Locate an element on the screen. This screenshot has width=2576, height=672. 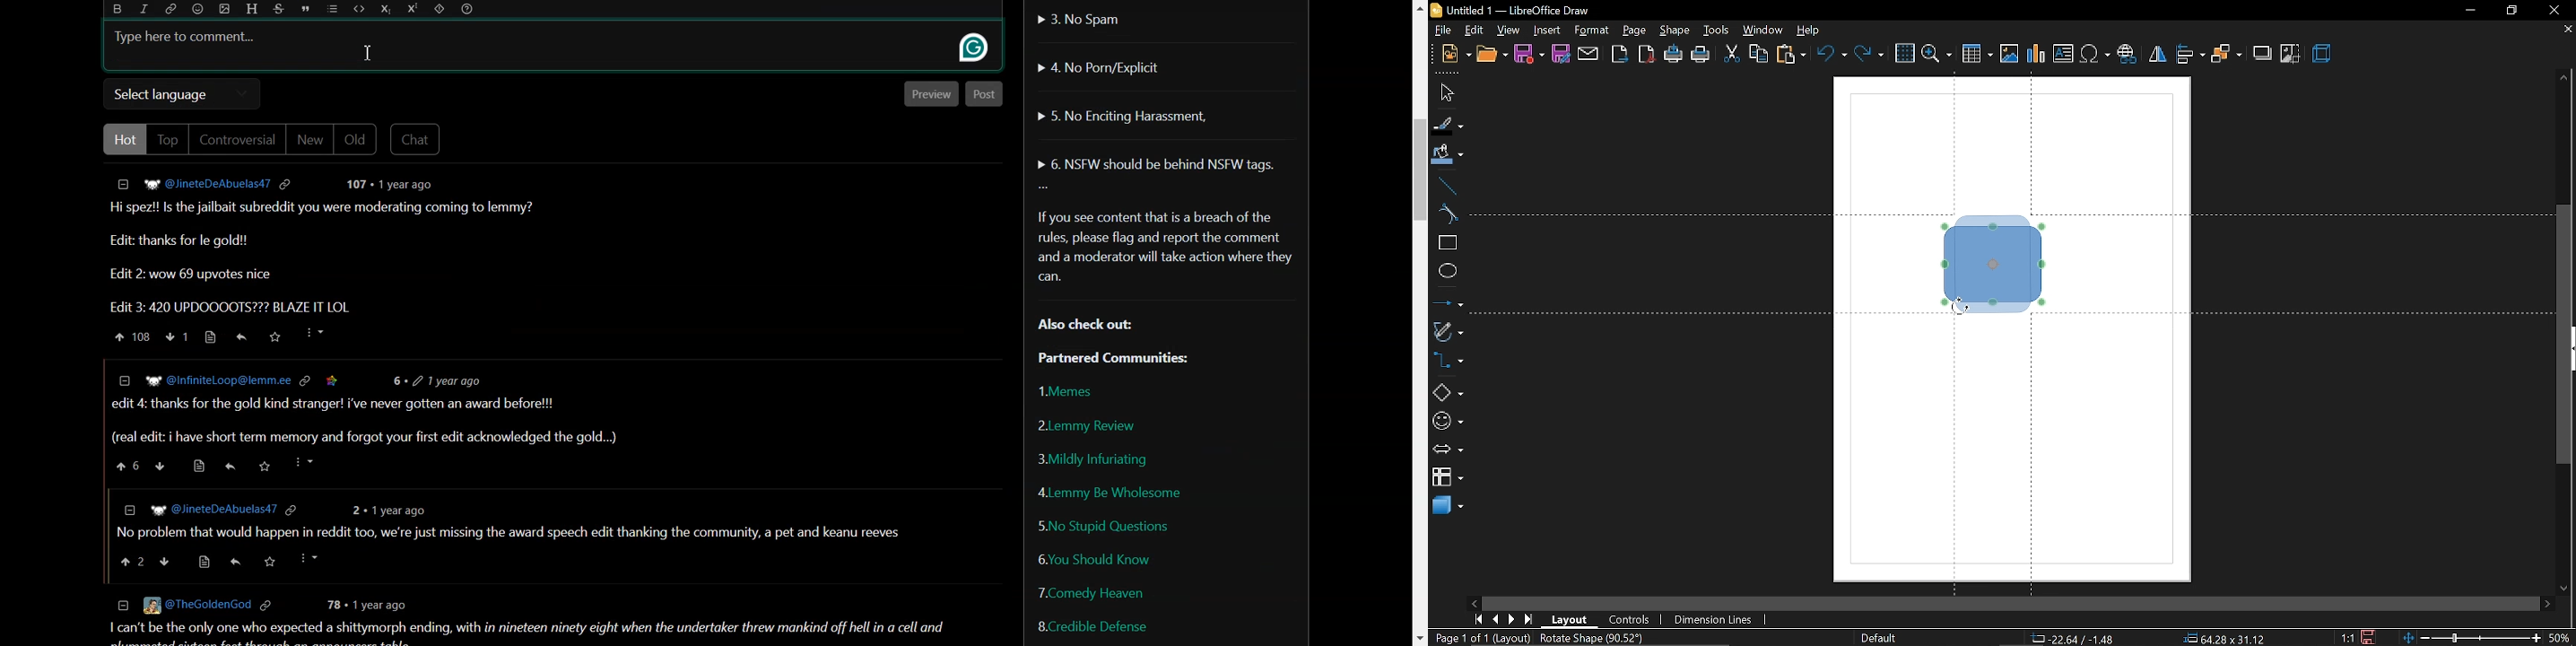
Text is located at coordinates (1164, 247).